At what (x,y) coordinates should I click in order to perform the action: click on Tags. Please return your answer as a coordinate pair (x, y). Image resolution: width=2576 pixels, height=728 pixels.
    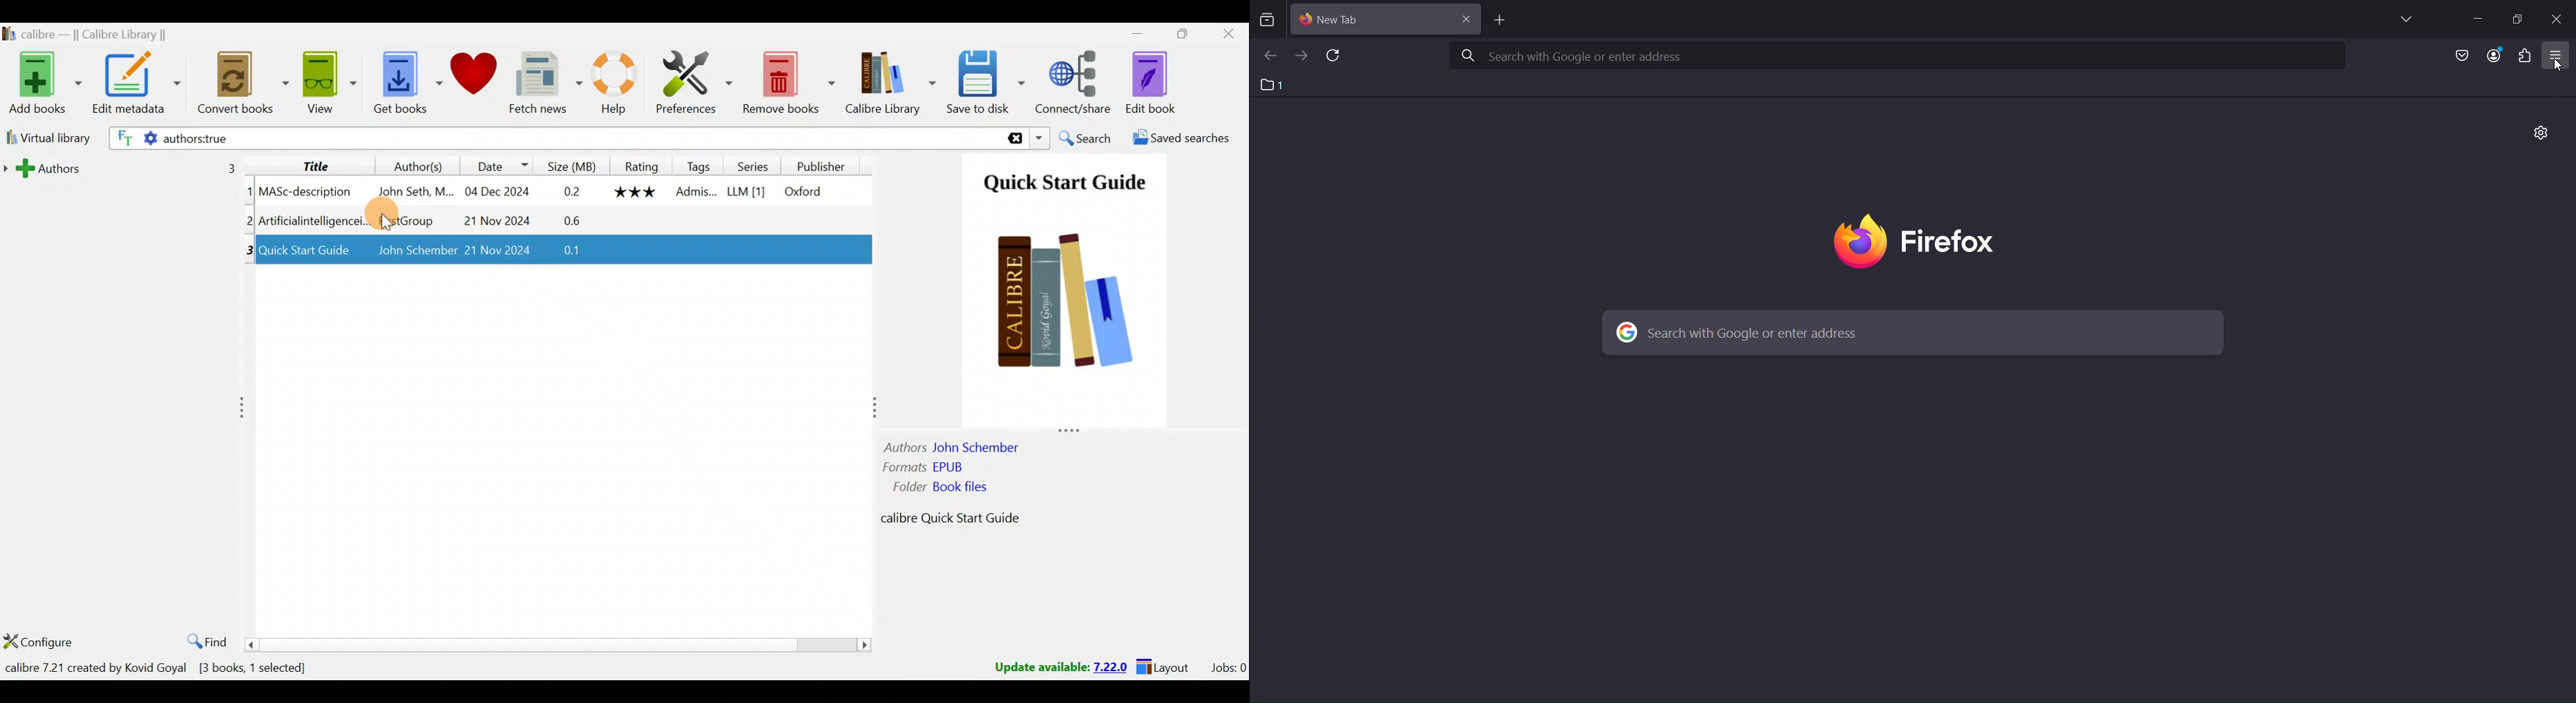
    Looking at the image, I should click on (699, 165).